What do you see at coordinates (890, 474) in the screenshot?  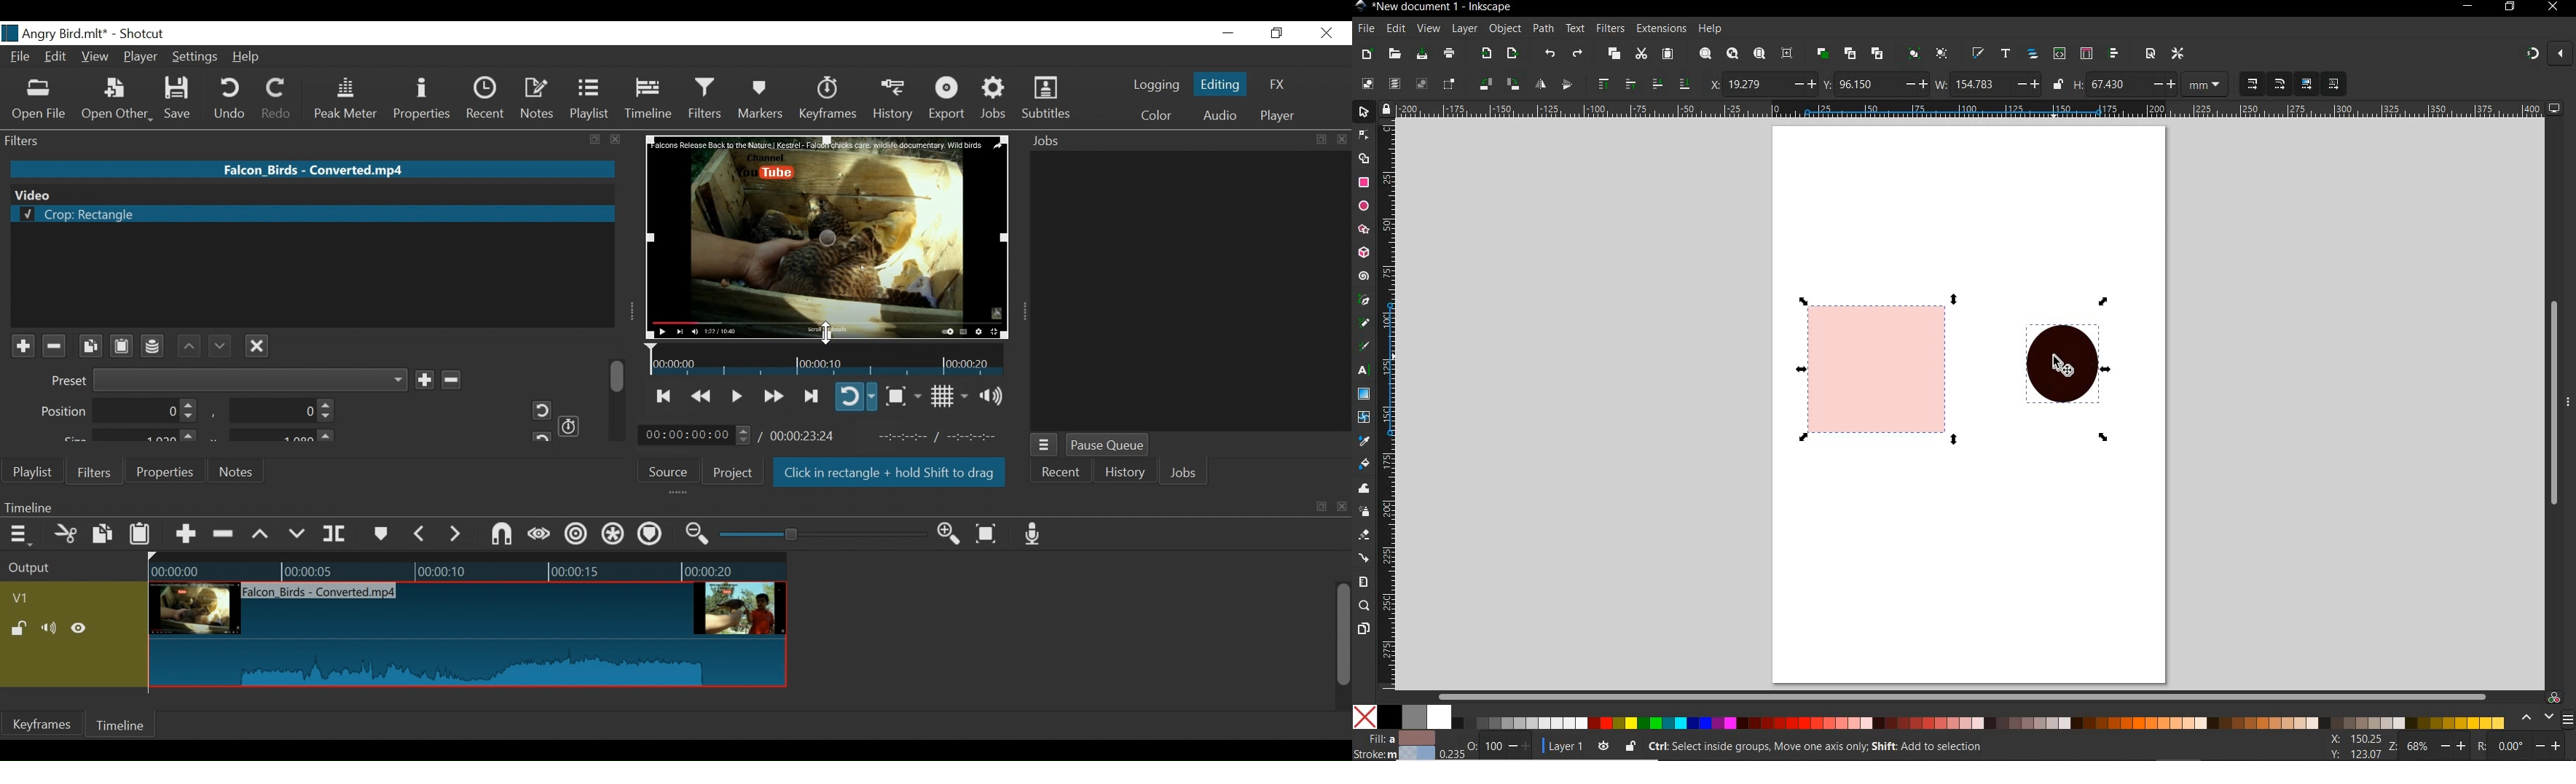 I see `click in rectangle + hold shift to drag` at bounding box center [890, 474].